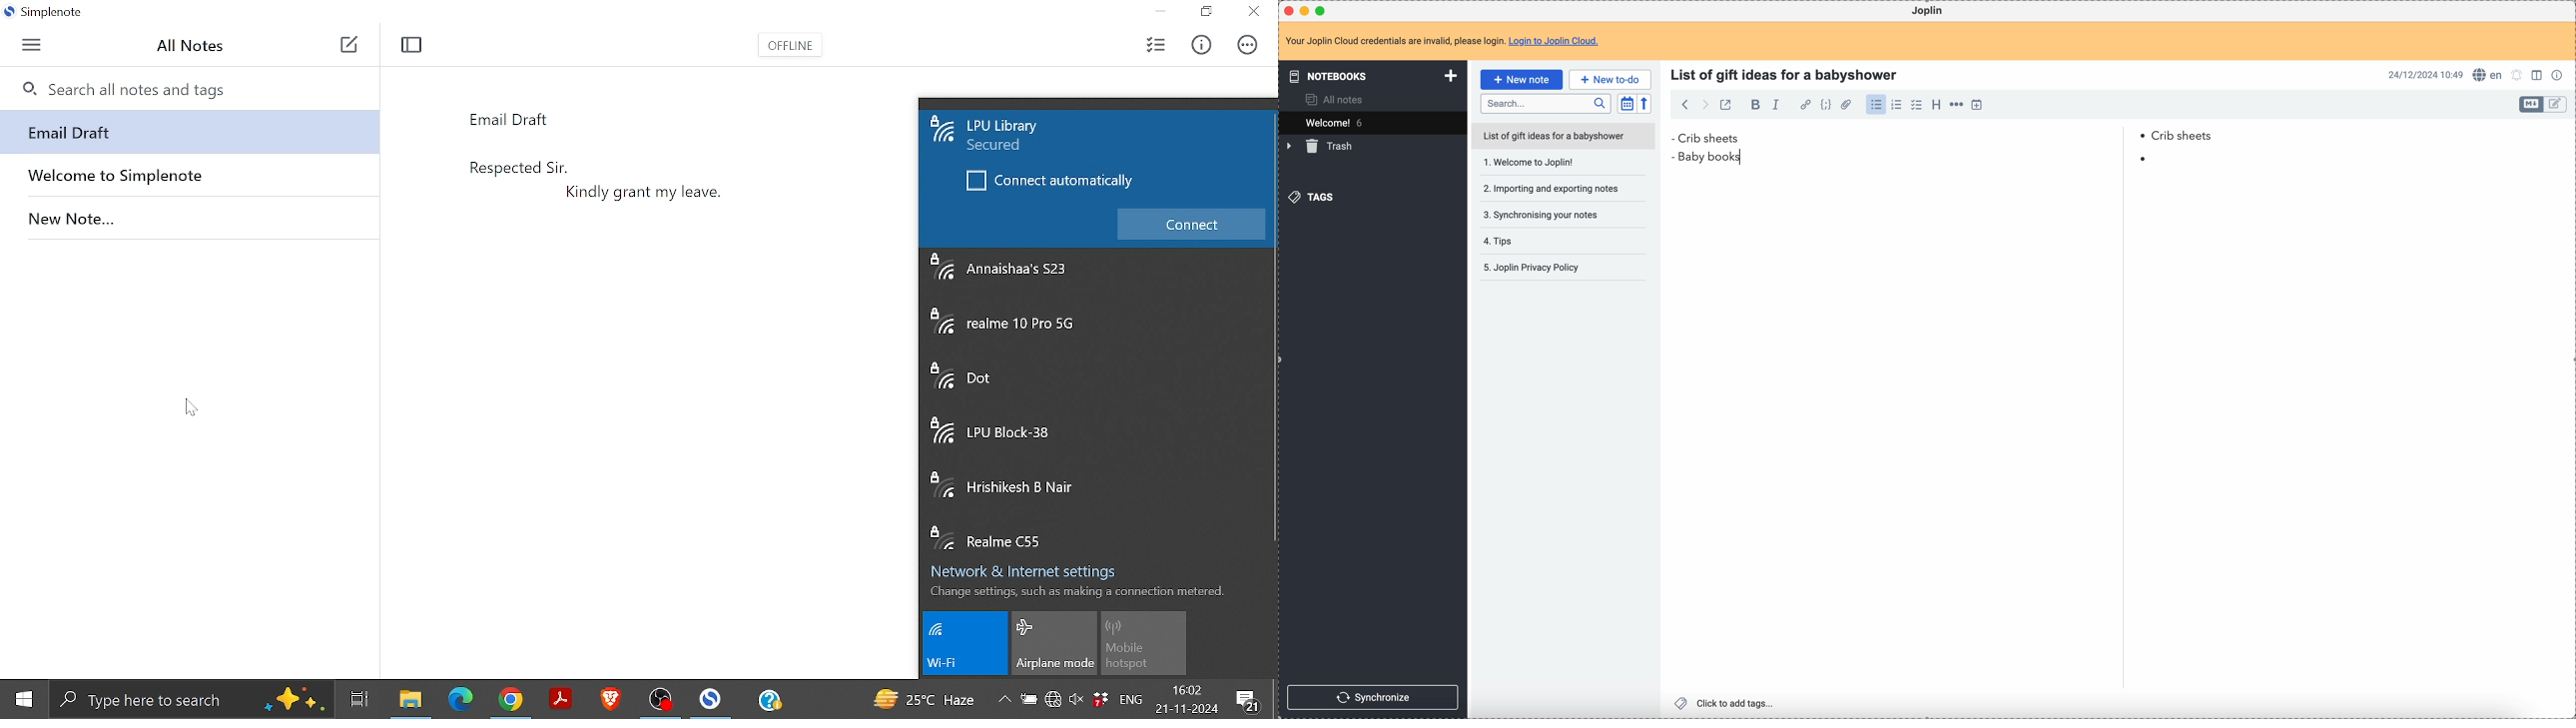 This screenshot has width=2576, height=728. What do you see at coordinates (1899, 105) in the screenshot?
I see `numbered list` at bounding box center [1899, 105].